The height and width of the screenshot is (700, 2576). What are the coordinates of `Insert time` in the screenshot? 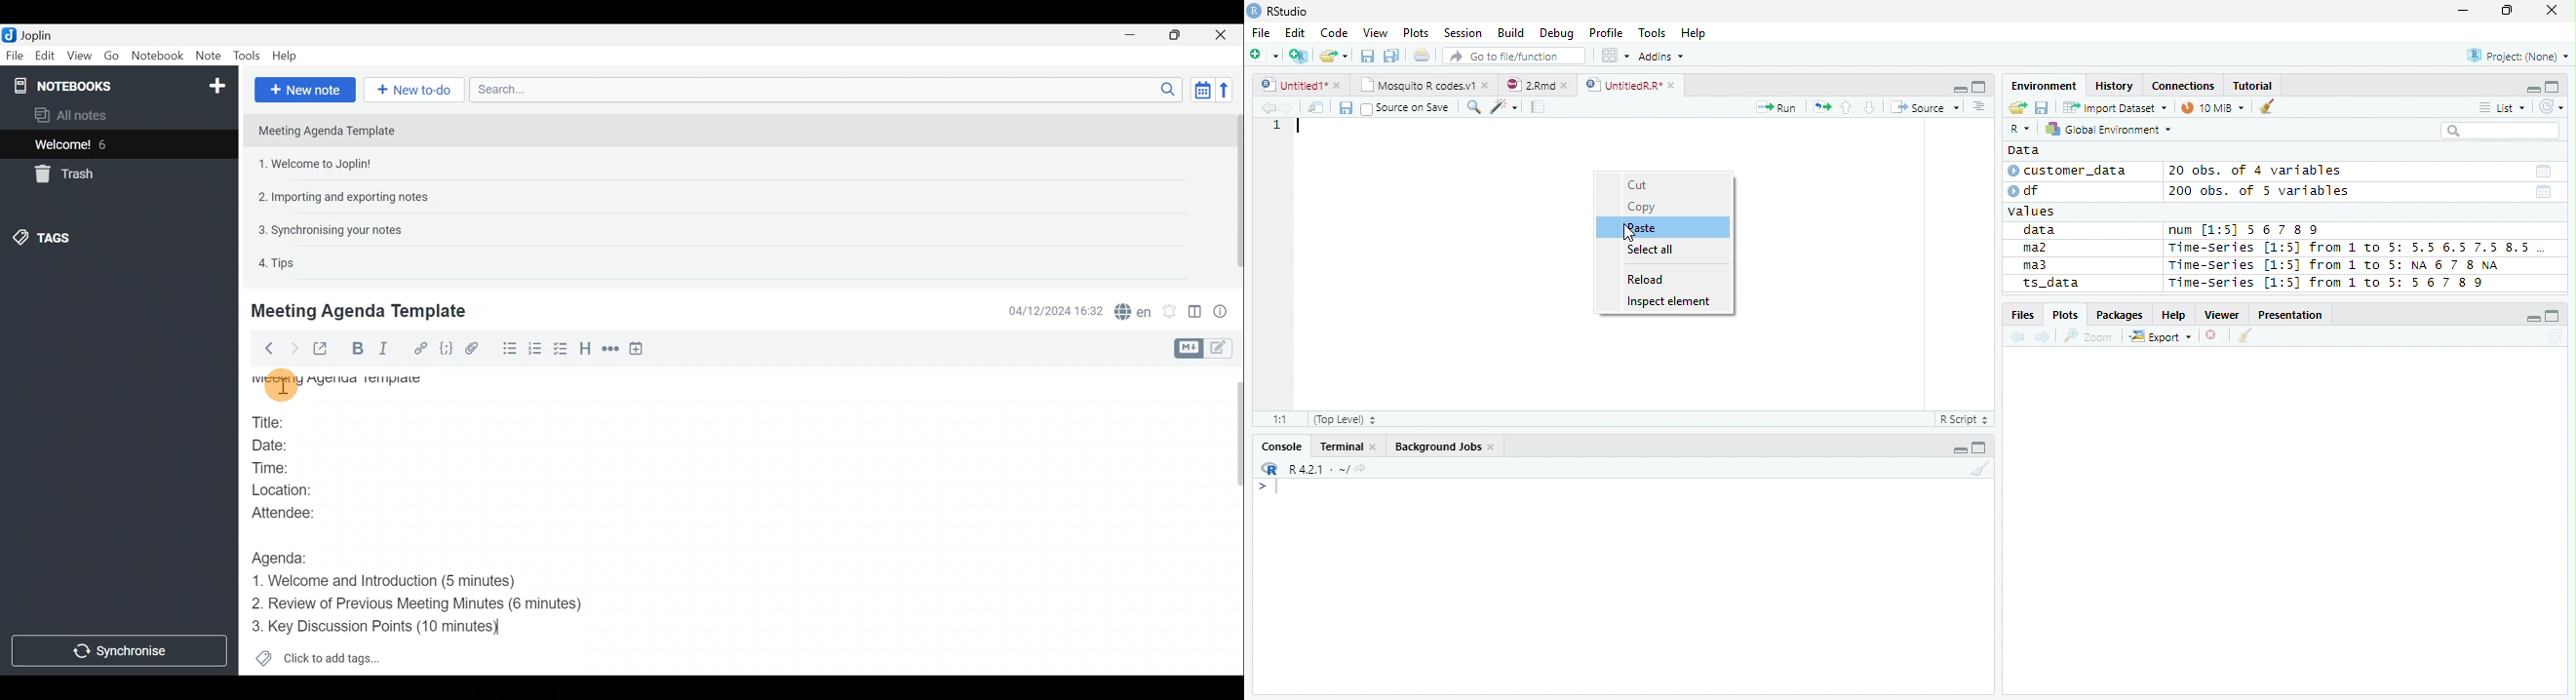 It's located at (639, 351).